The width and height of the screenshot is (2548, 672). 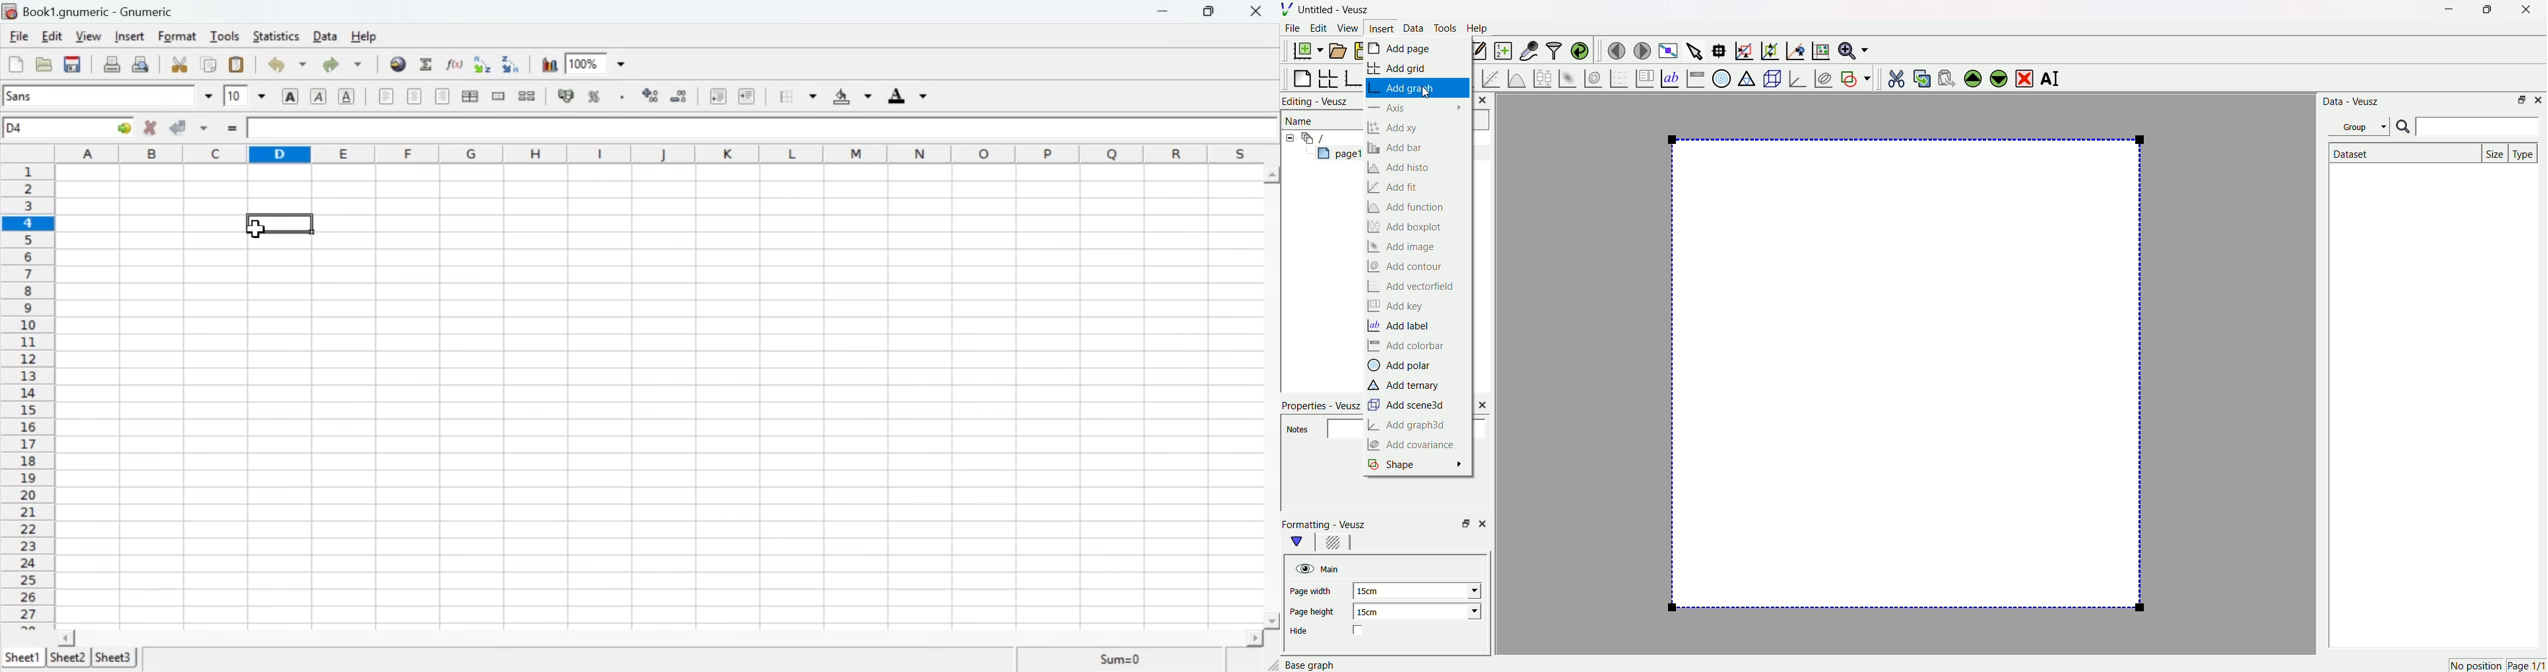 What do you see at coordinates (110, 96) in the screenshot?
I see `Font Style` at bounding box center [110, 96].